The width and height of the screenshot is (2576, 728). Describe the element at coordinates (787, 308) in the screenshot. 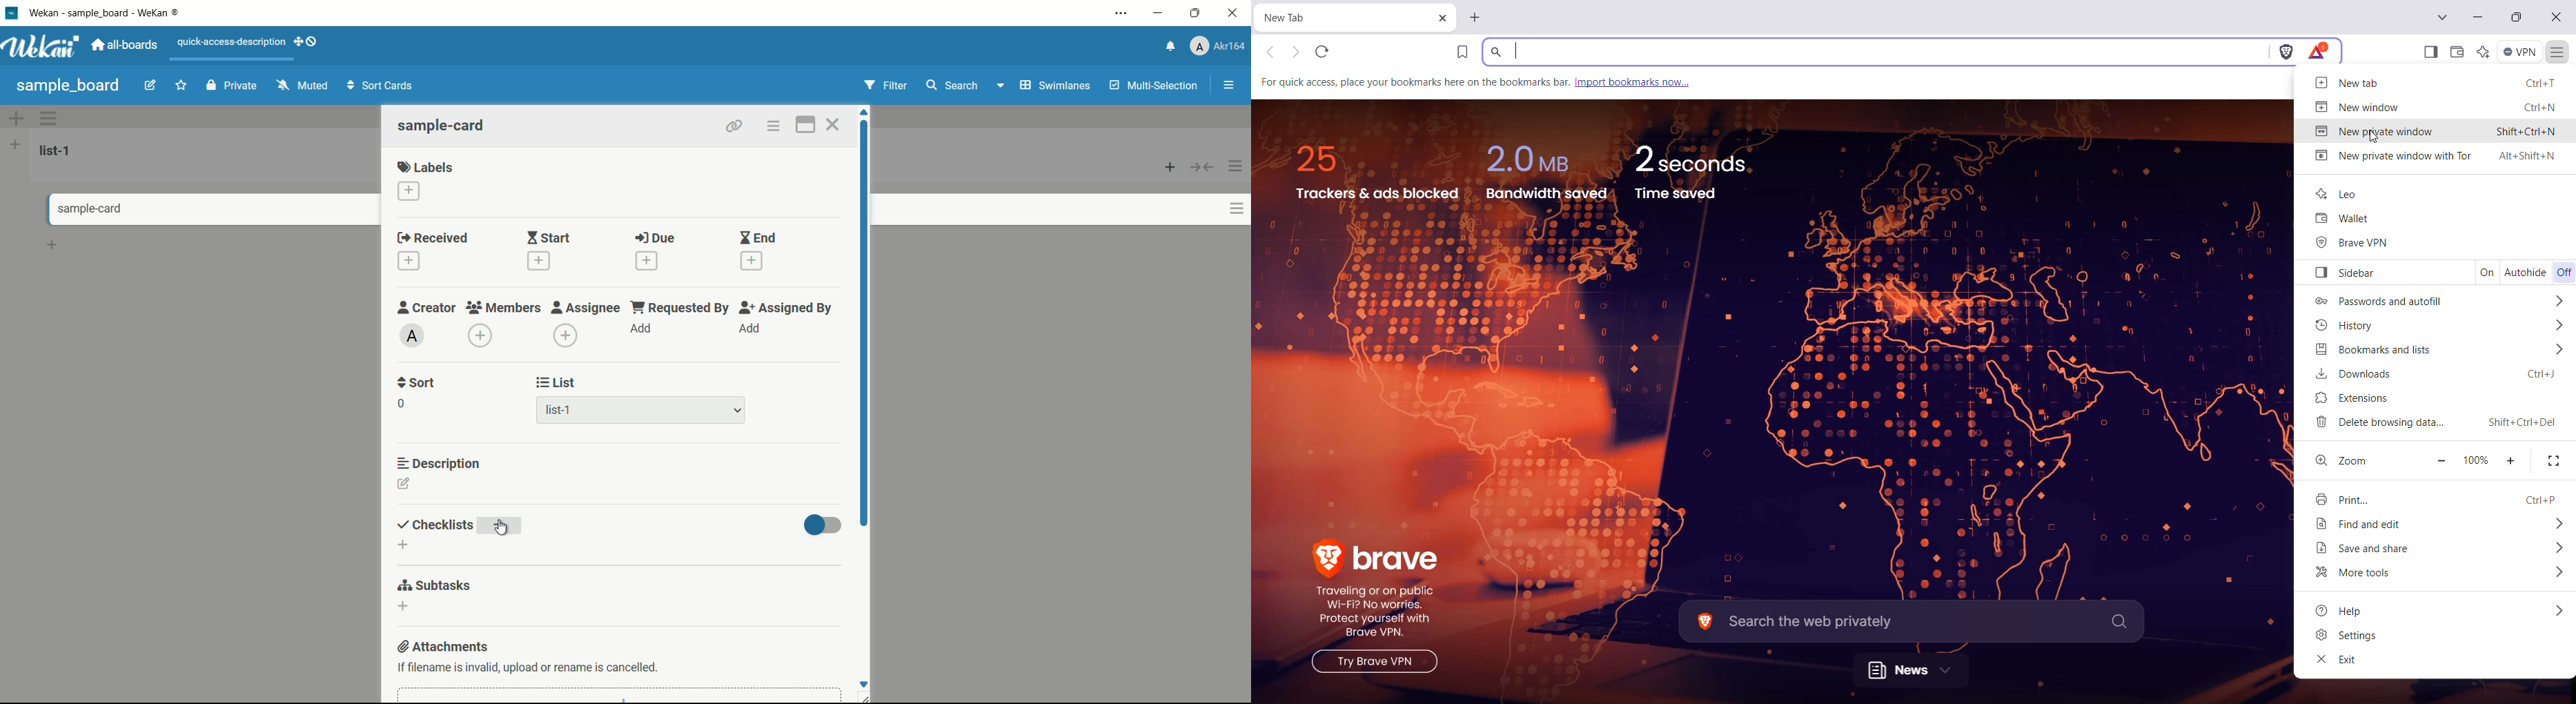

I see `assigned by` at that location.